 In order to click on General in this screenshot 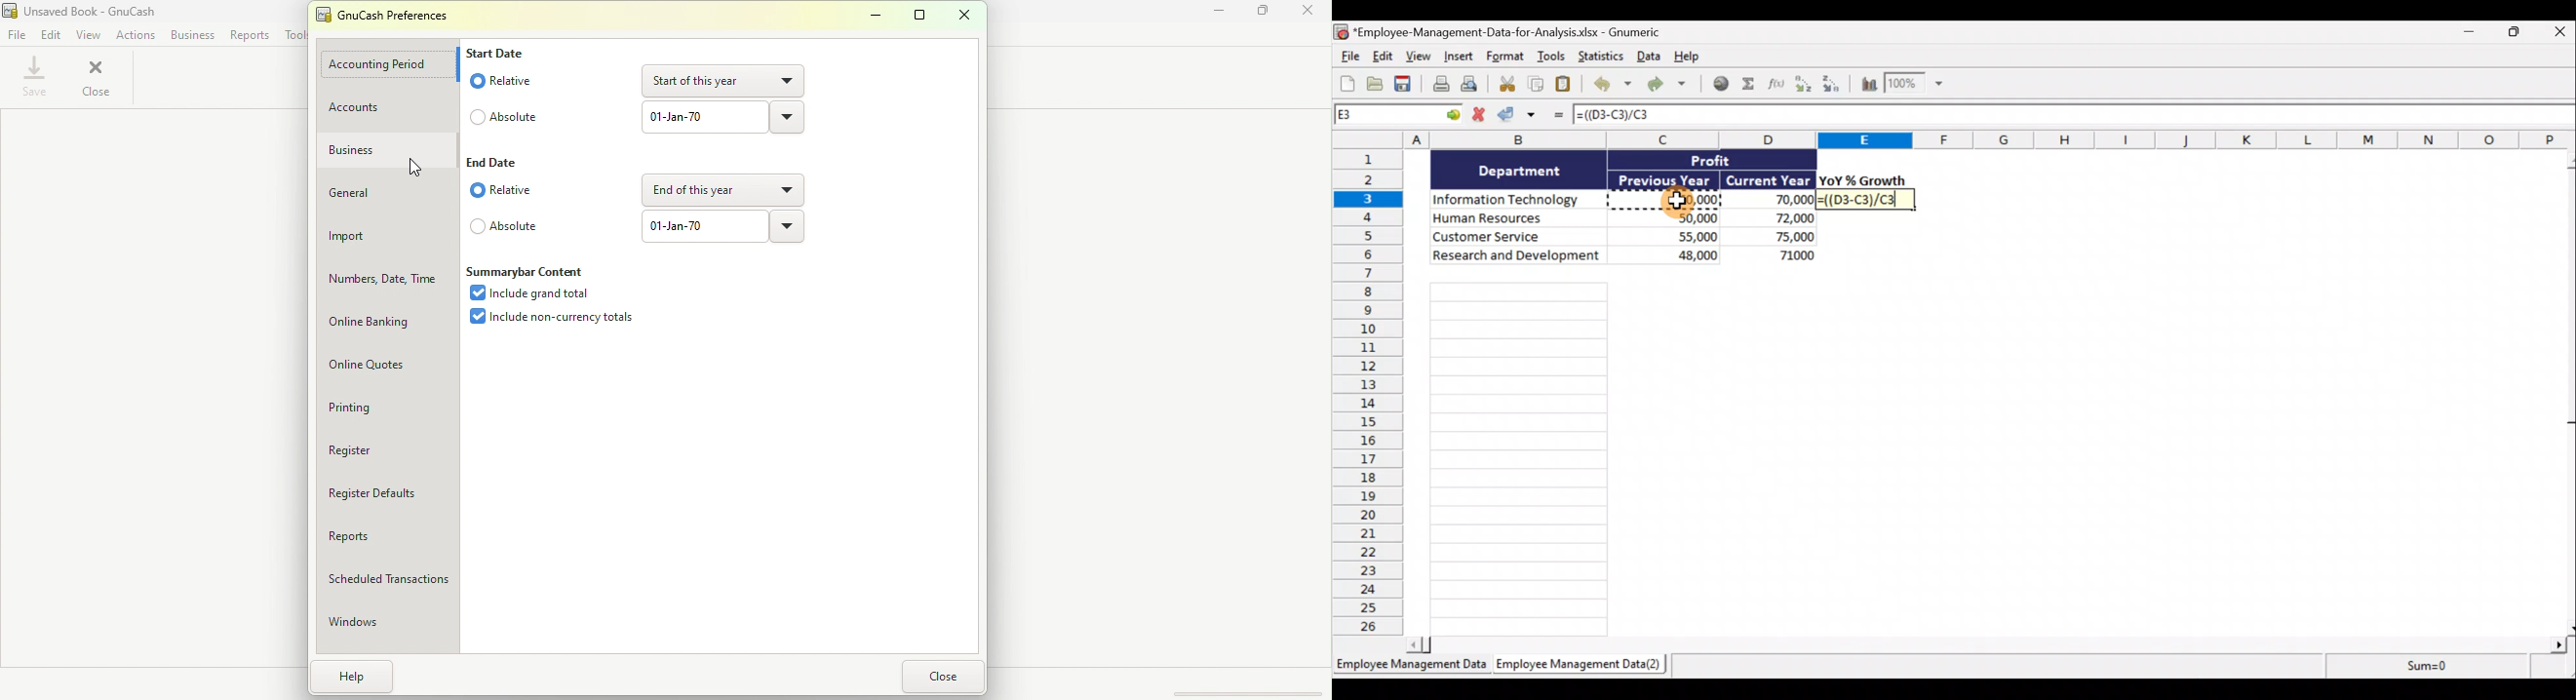, I will do `click(387, 195)`.